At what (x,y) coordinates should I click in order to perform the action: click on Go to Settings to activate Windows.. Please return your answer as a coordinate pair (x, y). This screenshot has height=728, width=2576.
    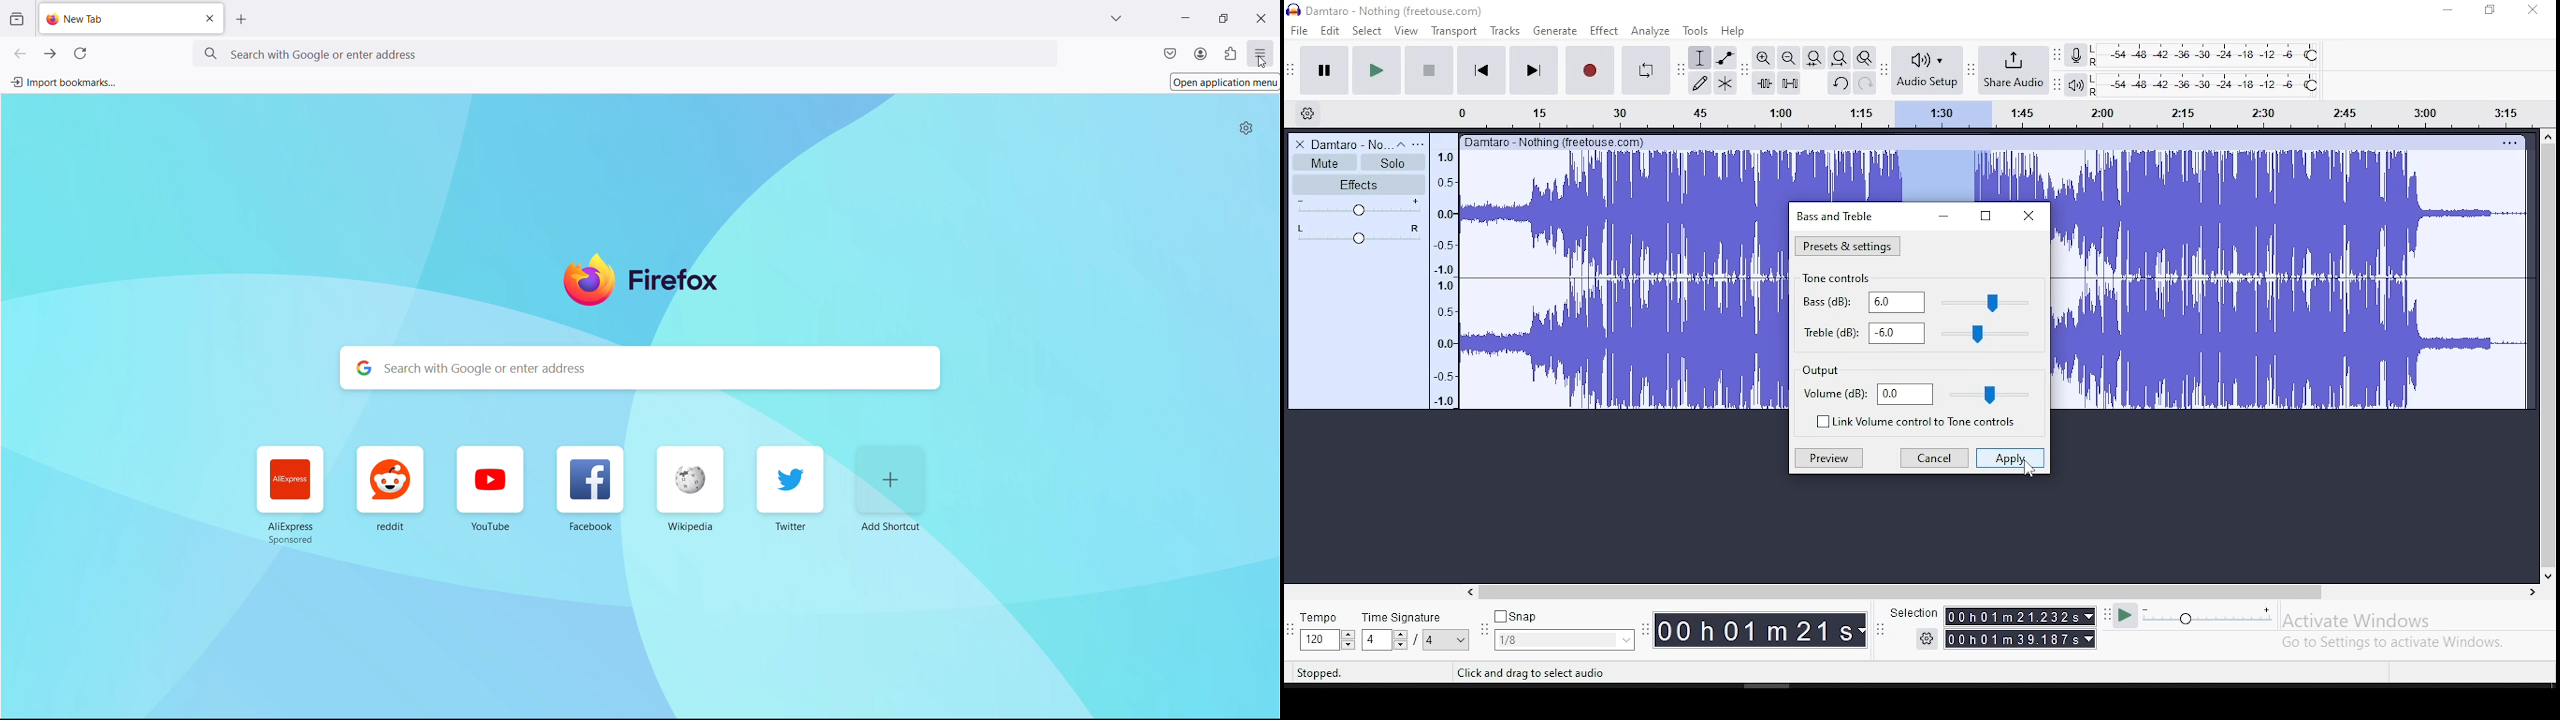
    Looking at the image, I should click on (2396, 642).